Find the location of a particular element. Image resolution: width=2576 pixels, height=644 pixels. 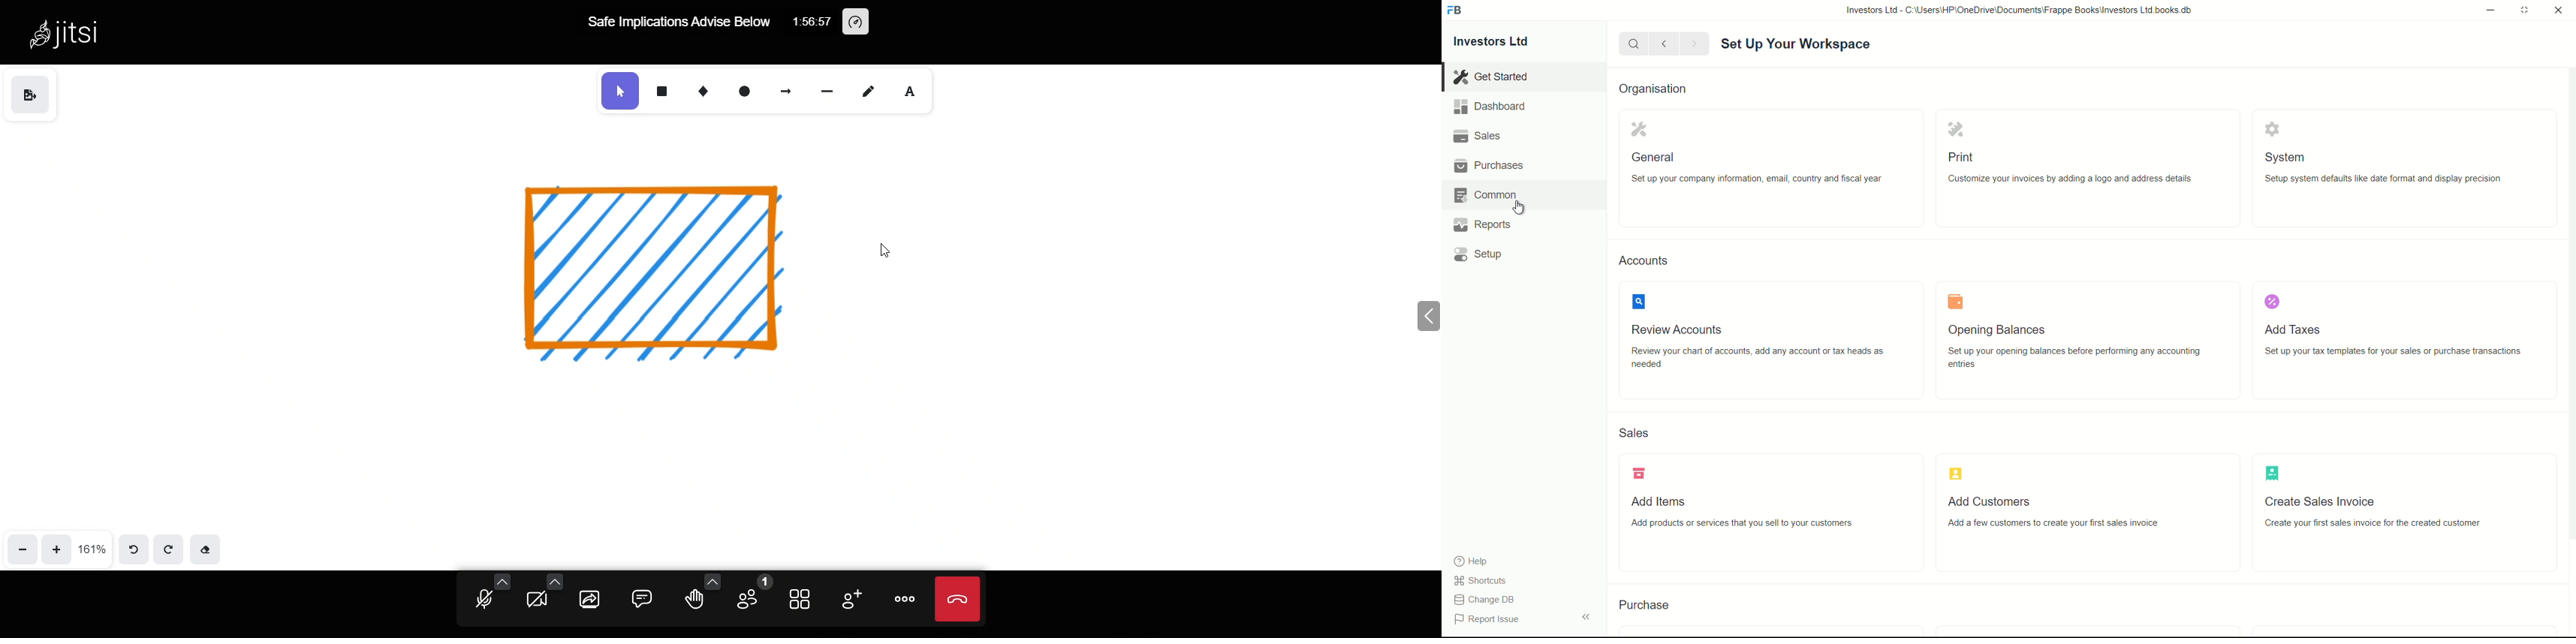

Safe Implications Advise Below is located at coordinates (676, 24).